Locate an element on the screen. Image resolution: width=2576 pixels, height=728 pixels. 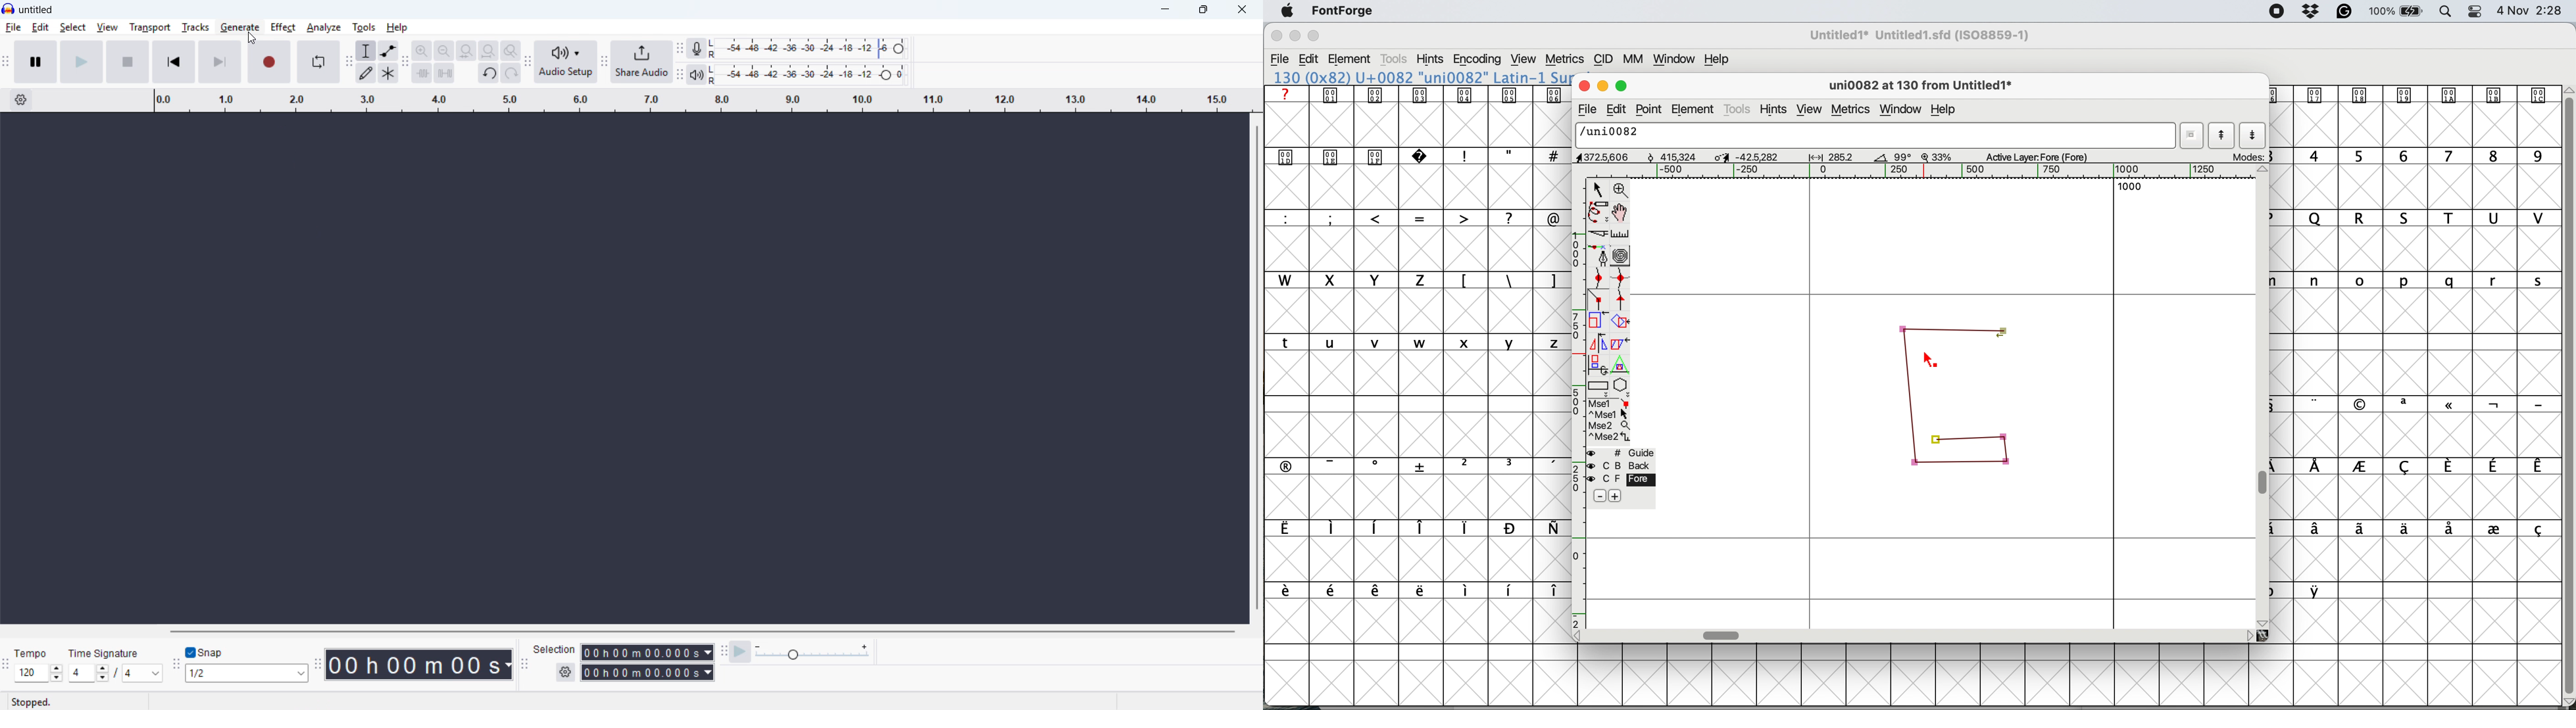
Multi - tool is located at coordinates (389, 73).